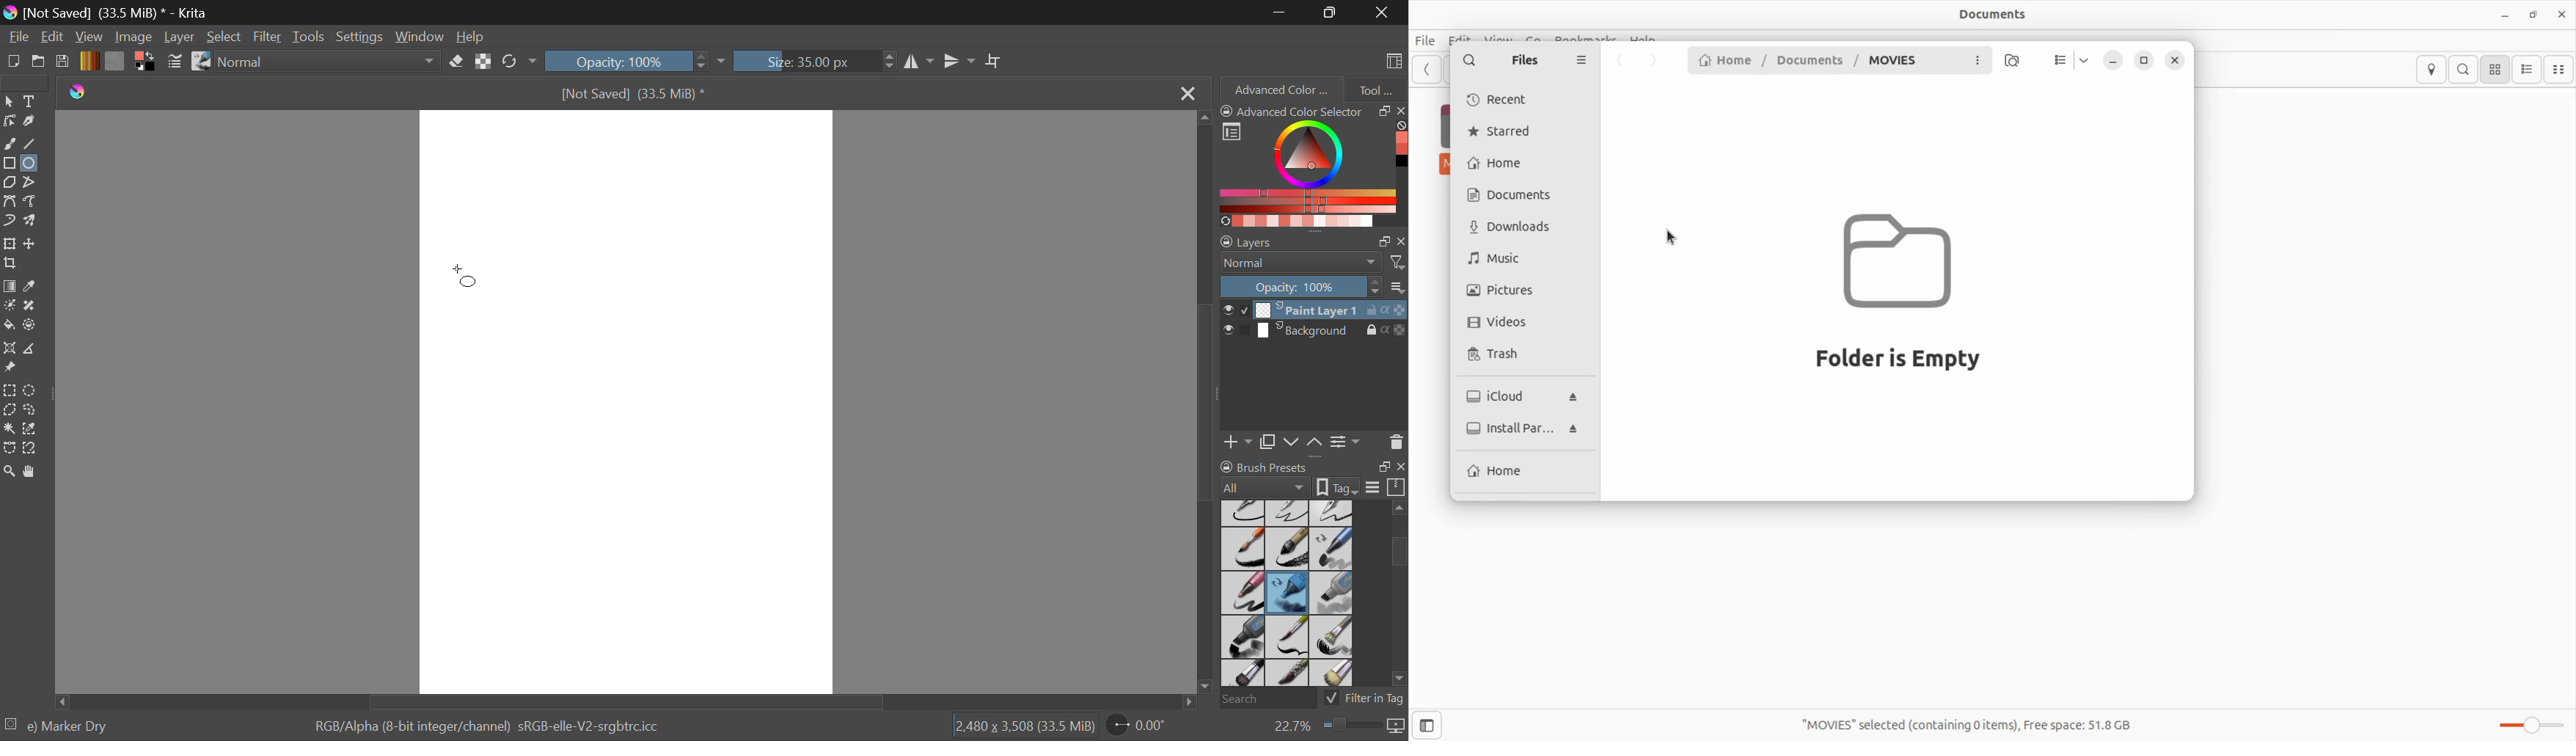  I want to click on Filter, so click(269, 37).